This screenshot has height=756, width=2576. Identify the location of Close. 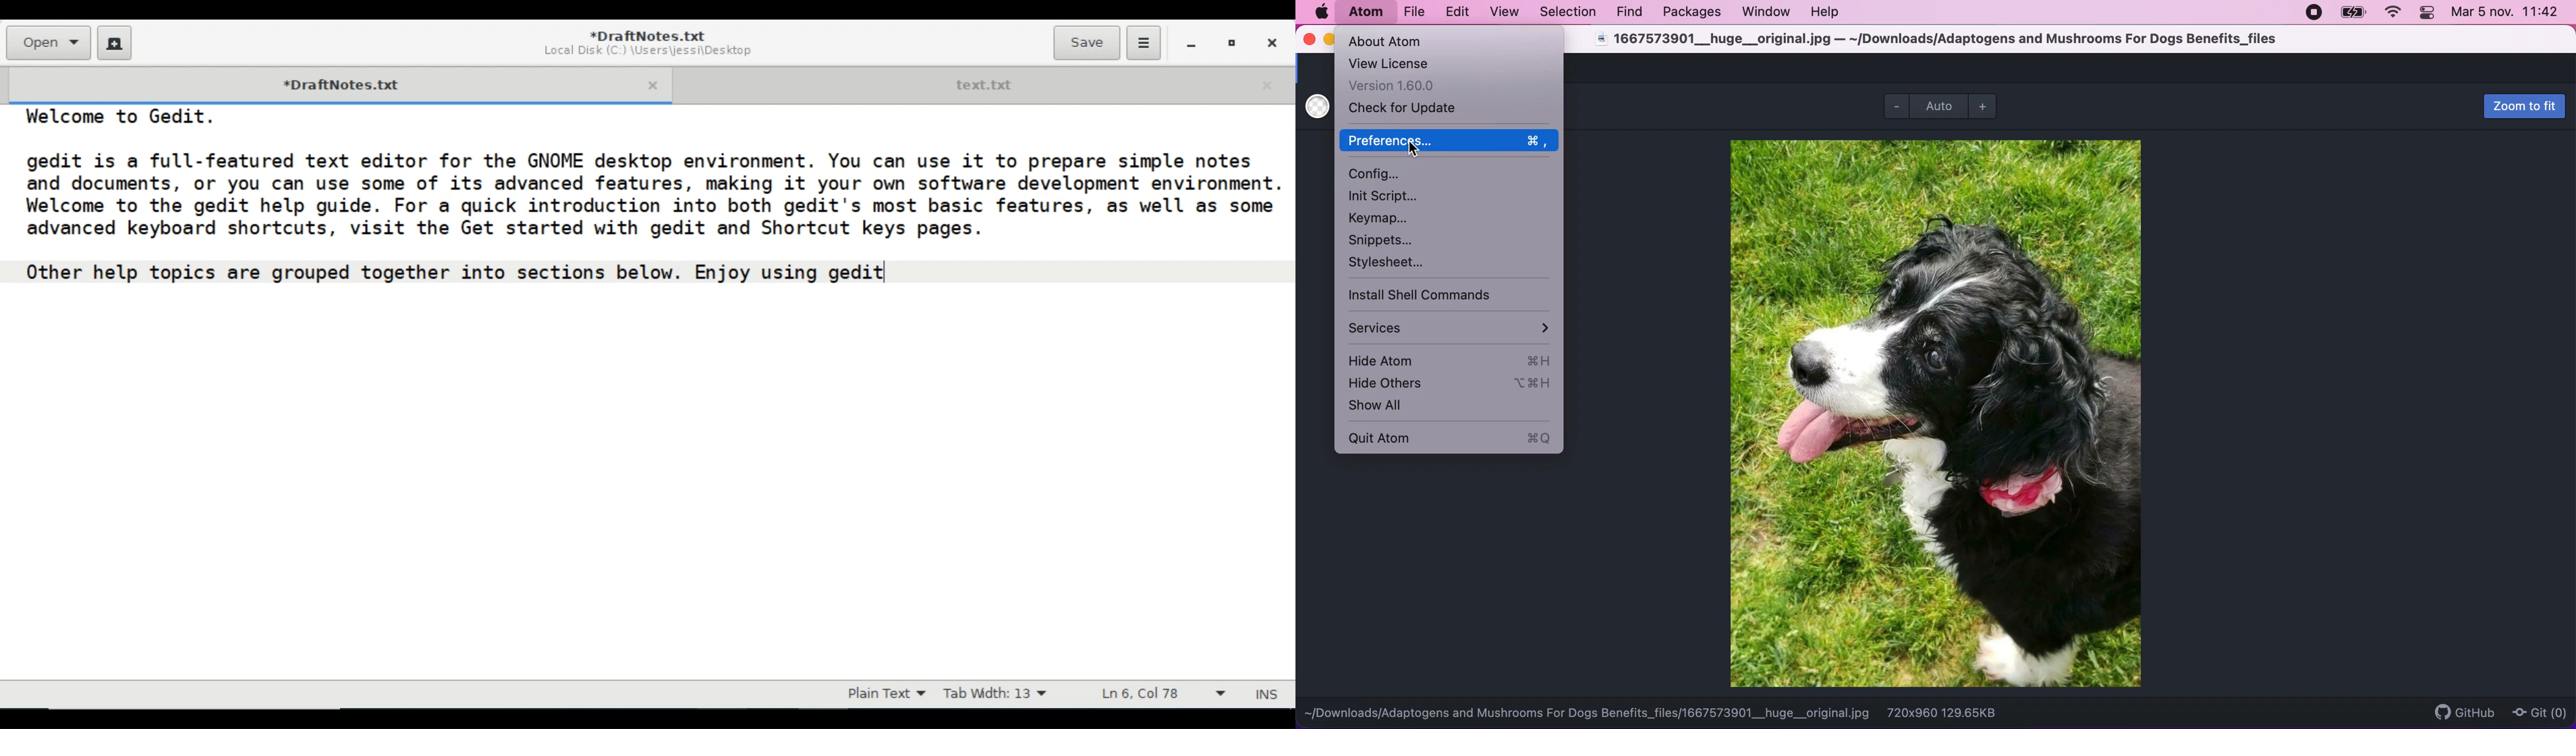
(1270, 41).